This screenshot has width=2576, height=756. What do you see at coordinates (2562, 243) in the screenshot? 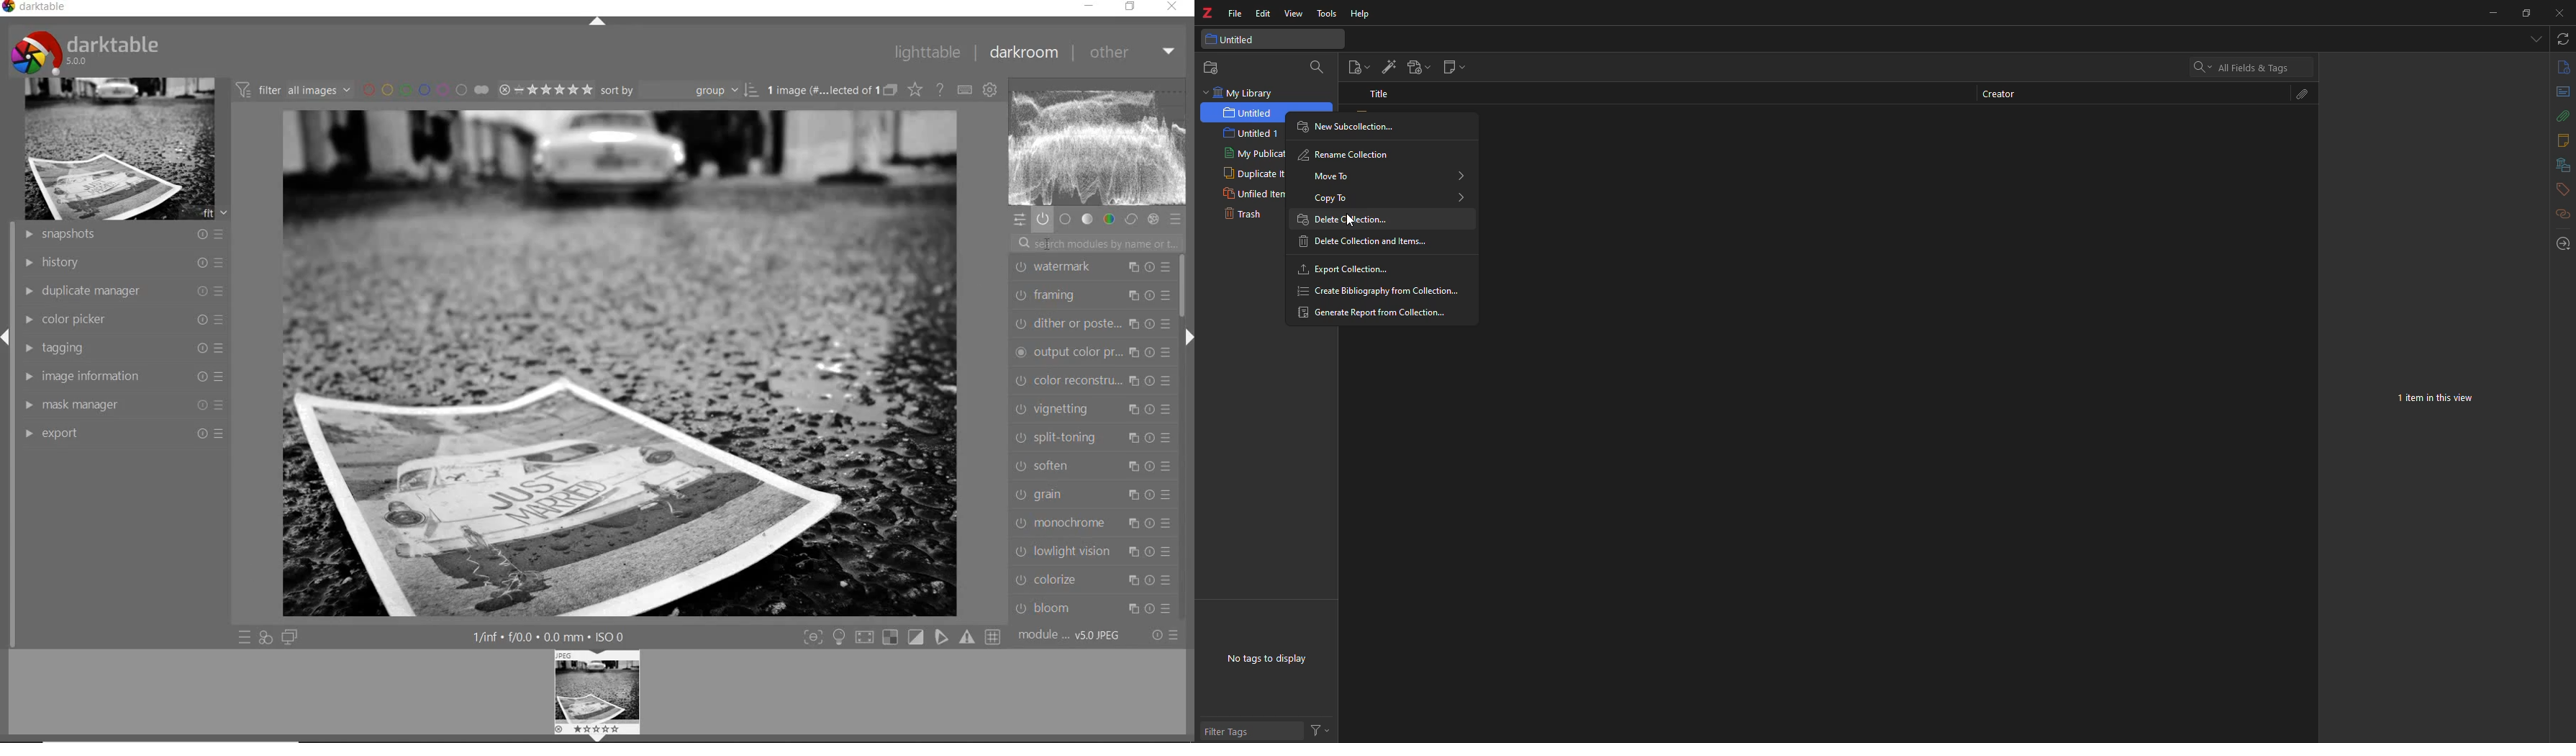
I see `locate` at bounding box center [2562, 243].